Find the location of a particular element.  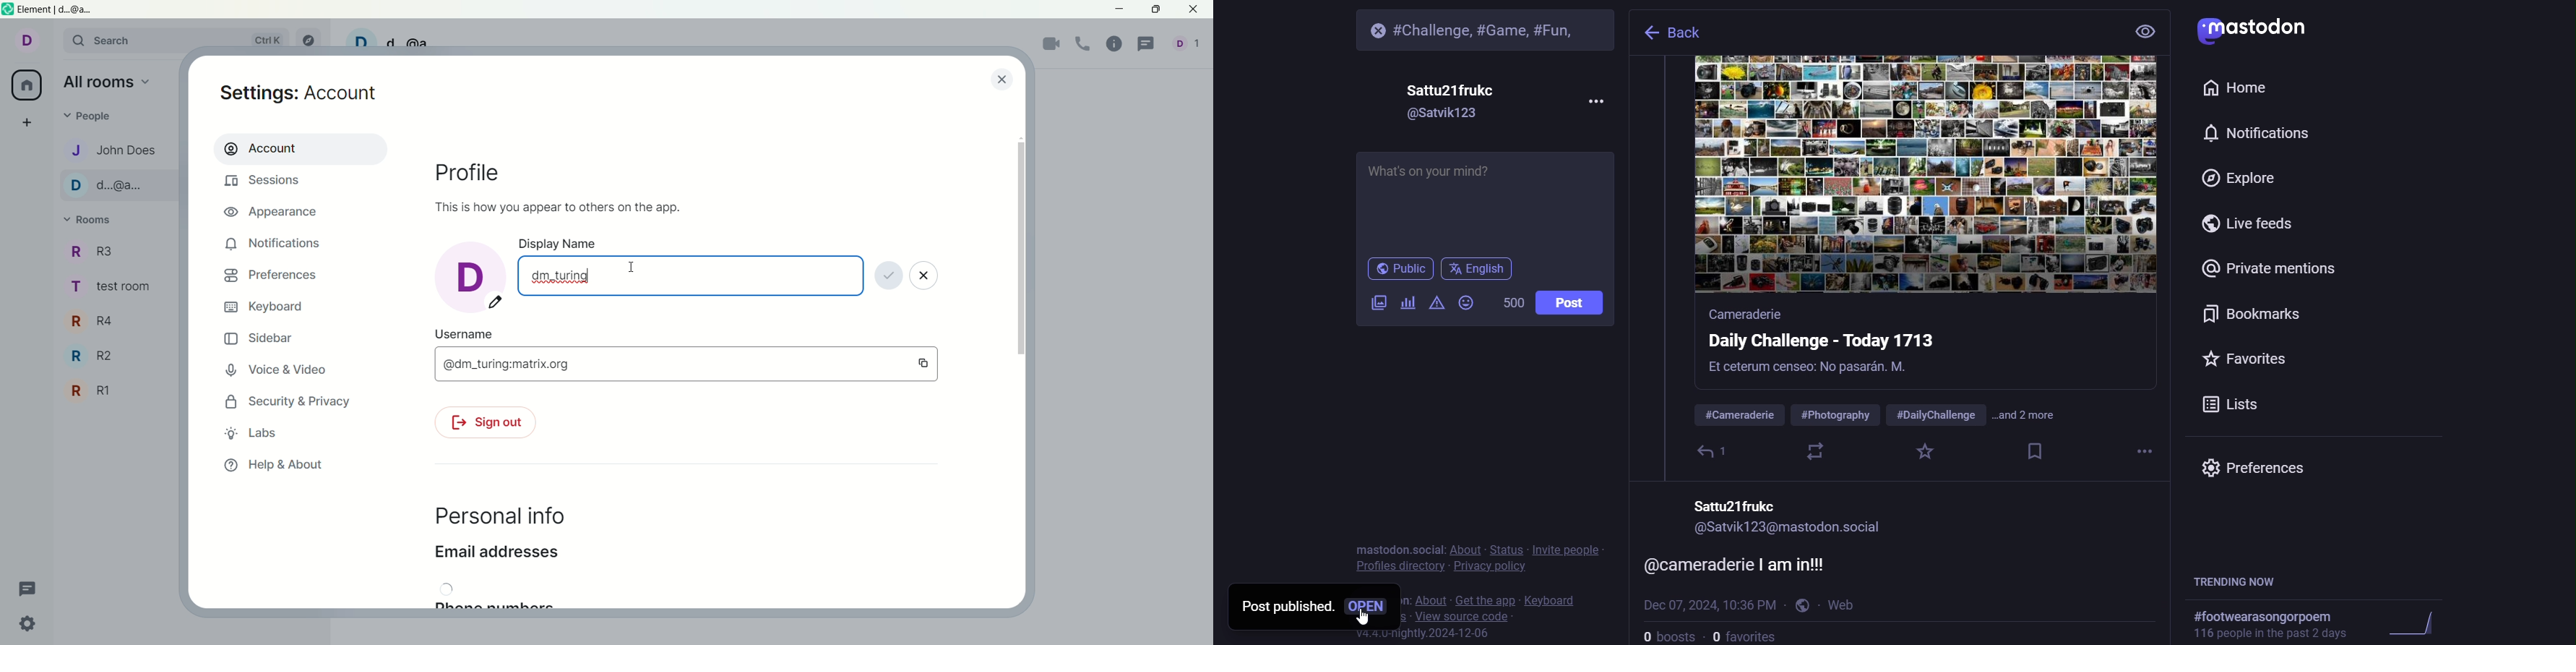

about is located at coordinates (1464, 548).